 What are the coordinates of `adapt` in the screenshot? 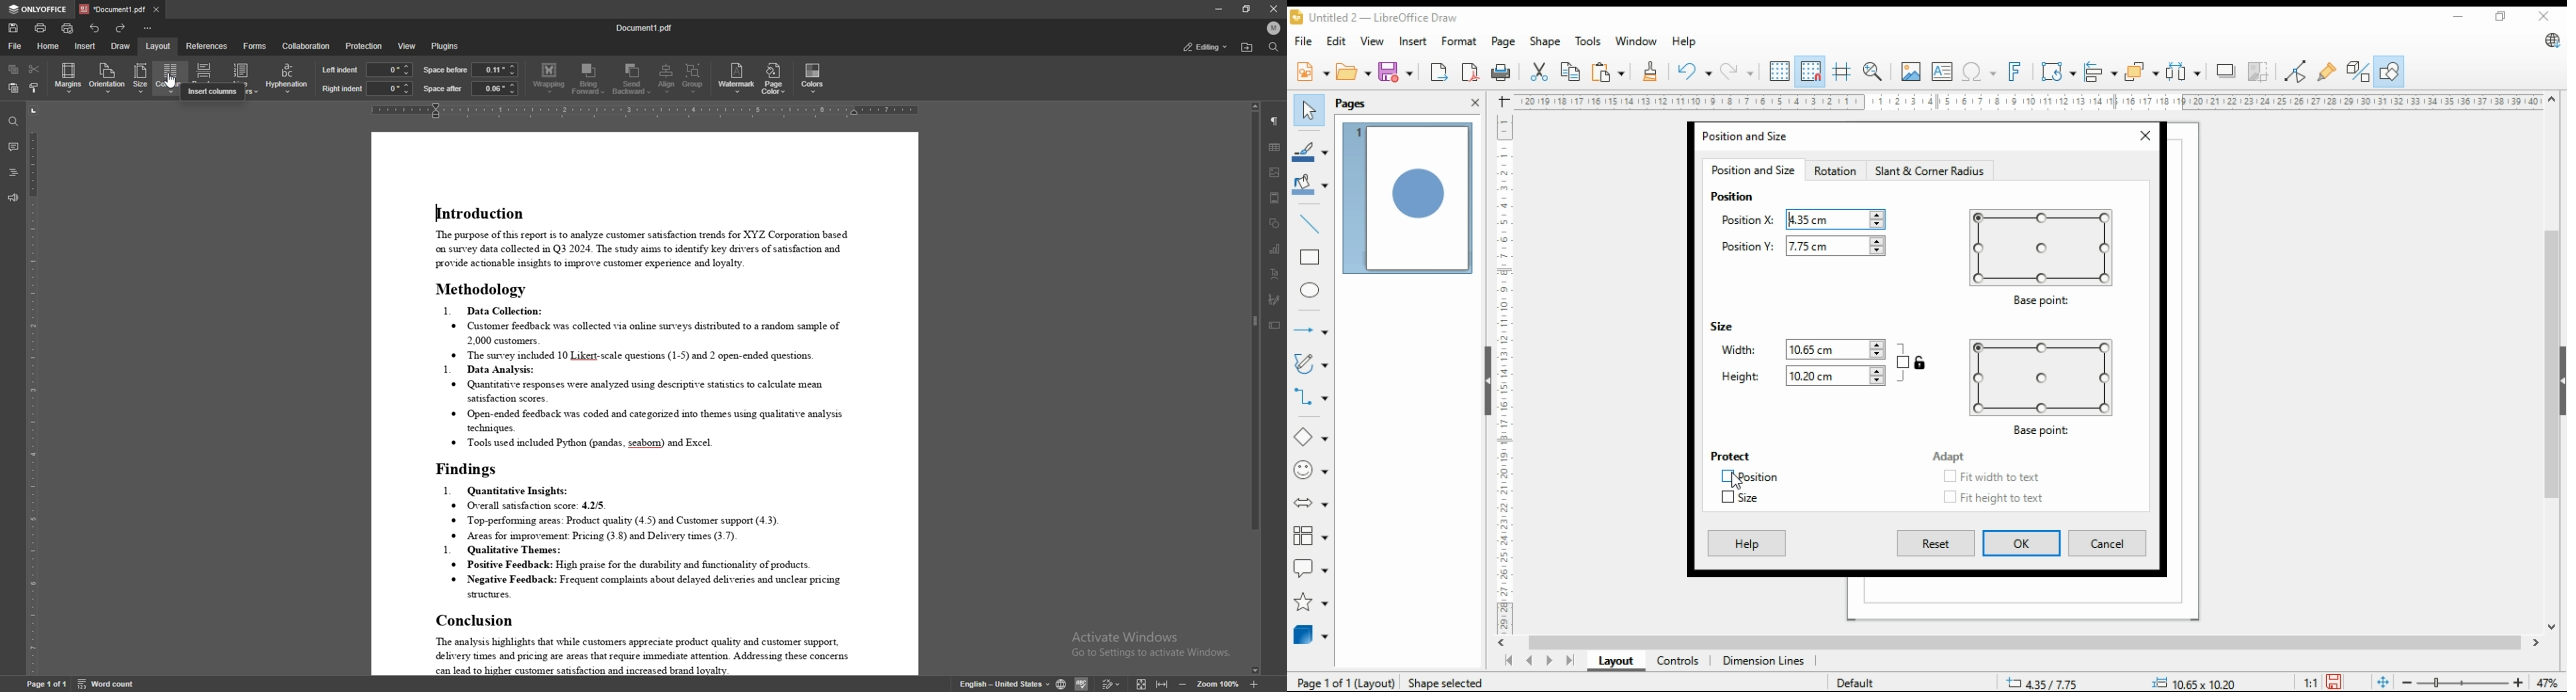 It's located at (1947, 457).